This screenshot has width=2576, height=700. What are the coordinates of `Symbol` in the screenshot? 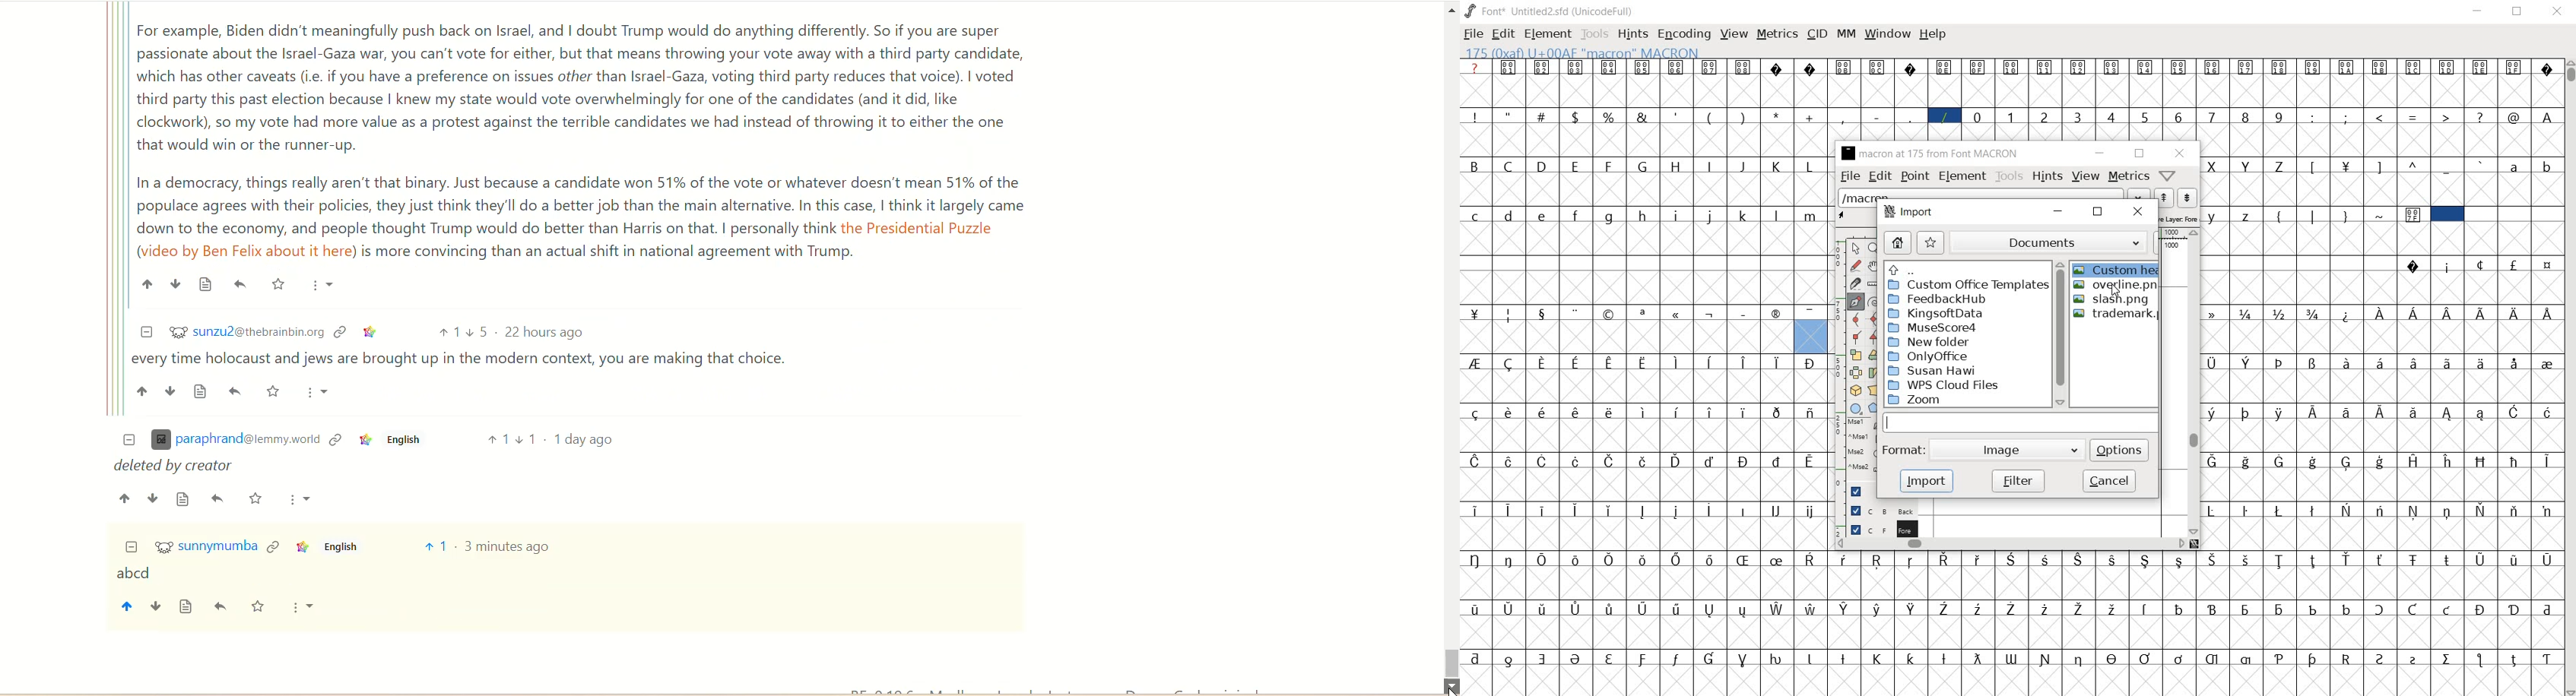 It's located at (1476, 314).